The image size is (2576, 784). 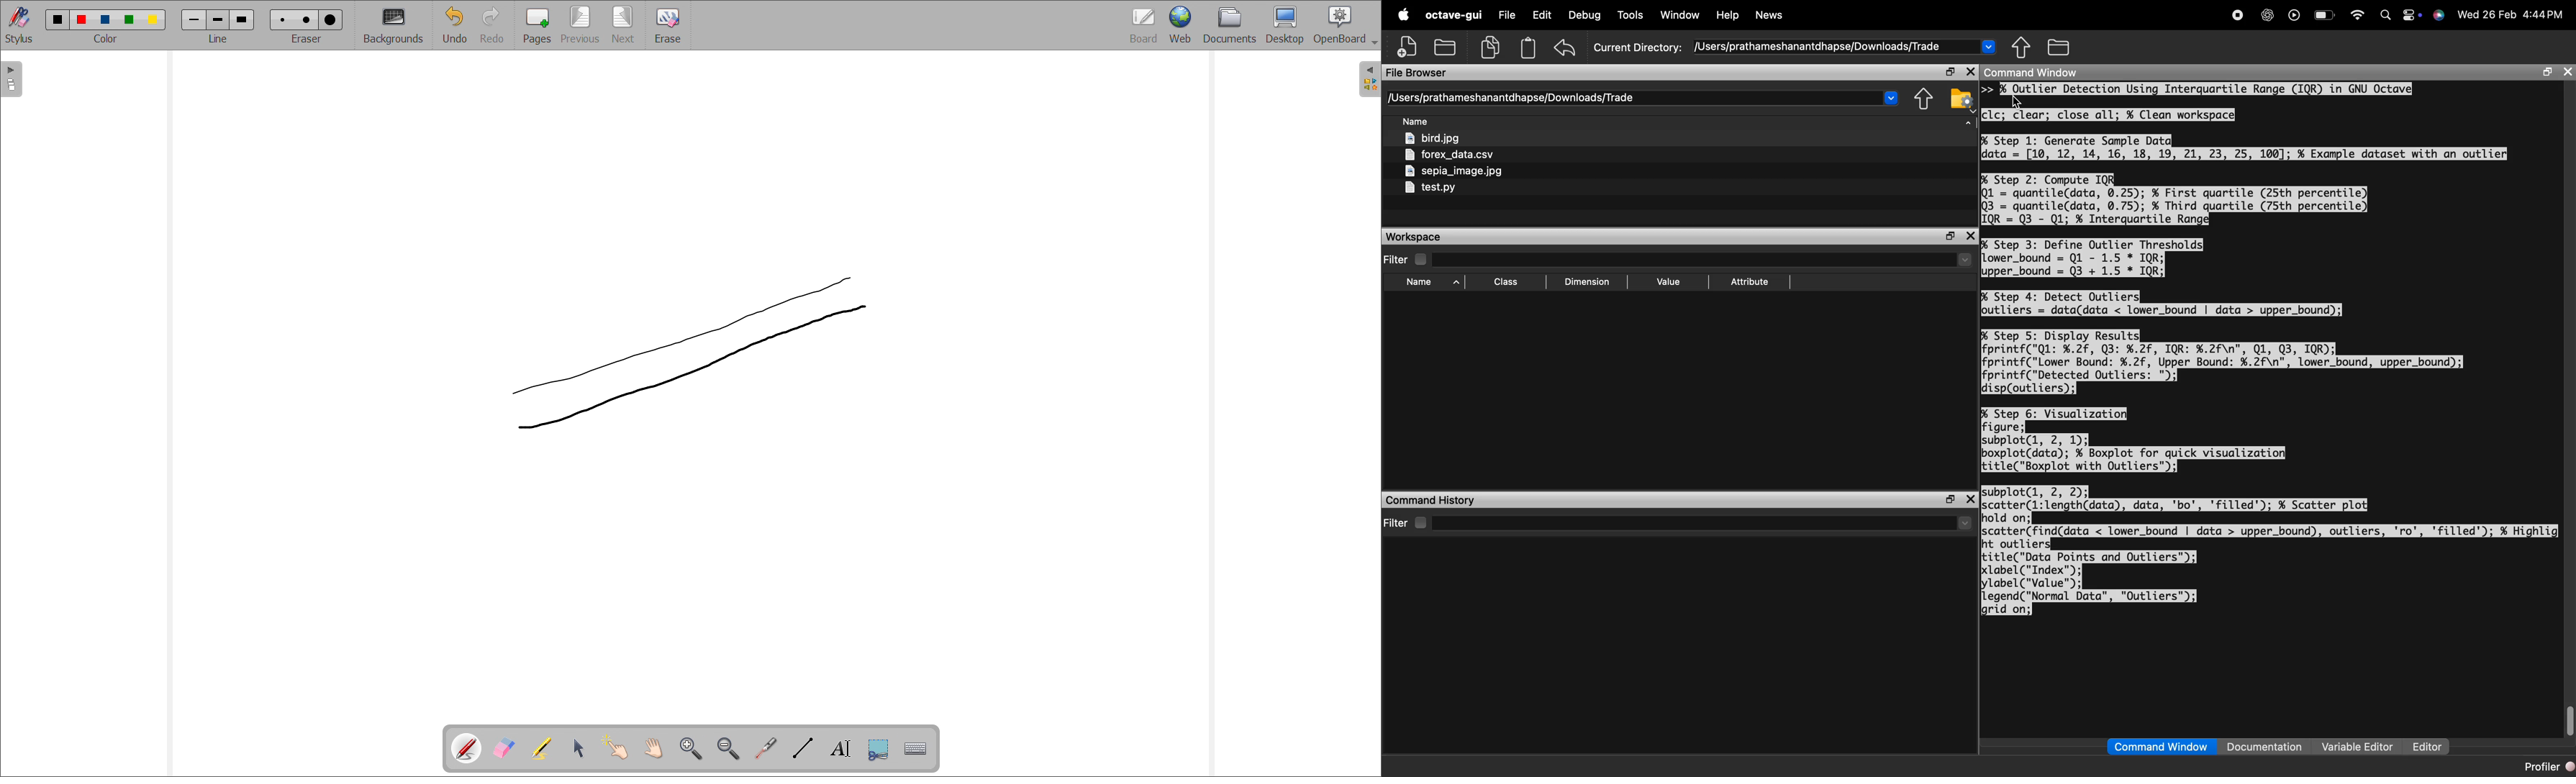 What do you see at coordinates (2427, 747) in the screenshot?
I see `Editor` at bounding box center [2427, 747].